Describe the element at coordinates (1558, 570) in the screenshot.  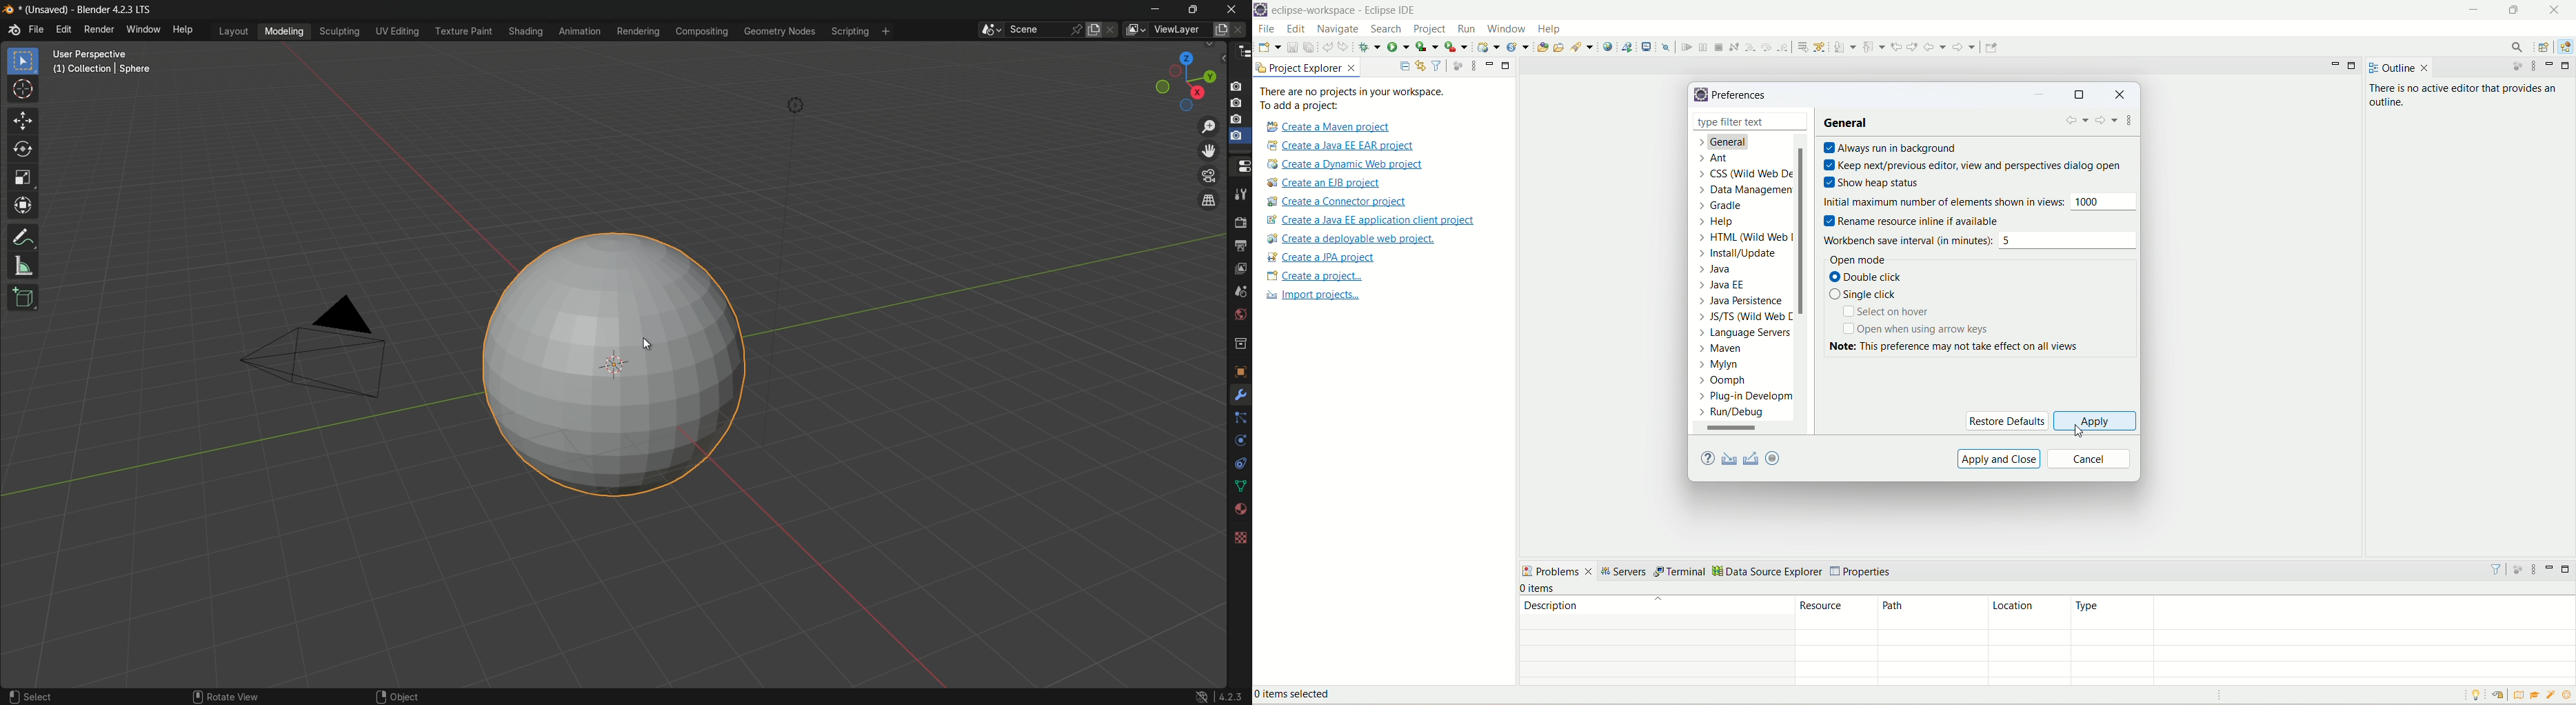
I see `problems` at that location.